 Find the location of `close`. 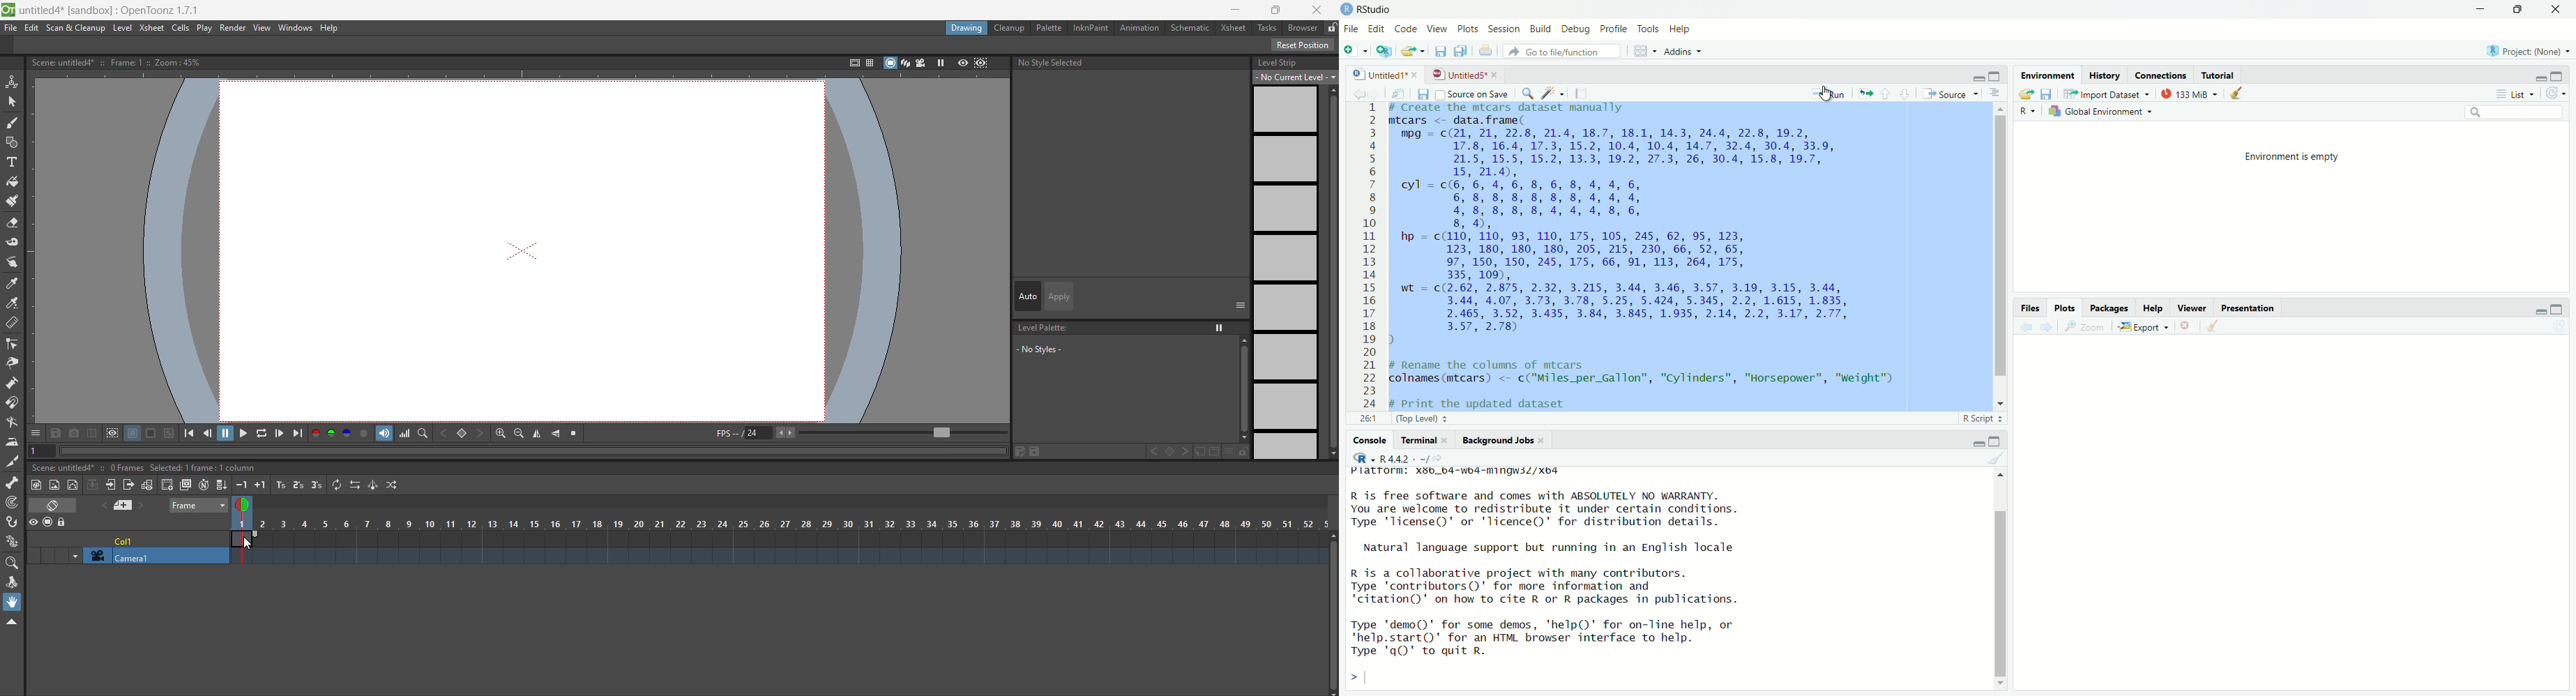

close is located at coordinates (2186, 328).